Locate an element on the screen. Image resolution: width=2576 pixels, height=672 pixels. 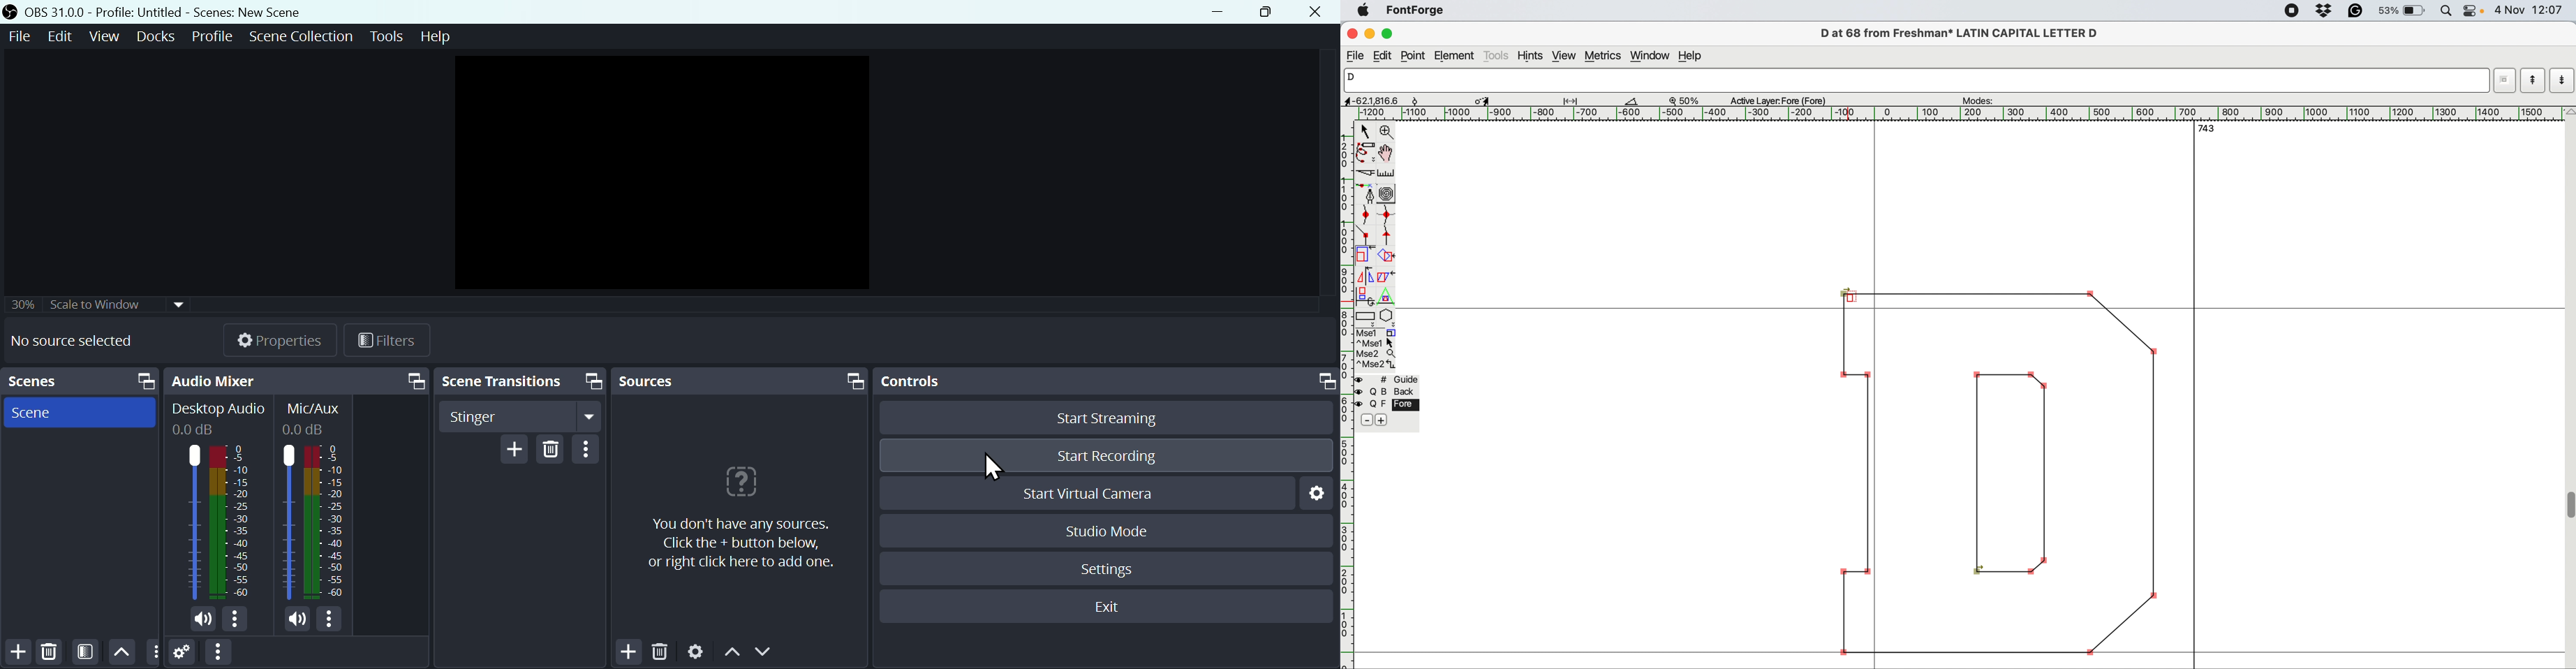
Delete is located at coordinates (658, 652).